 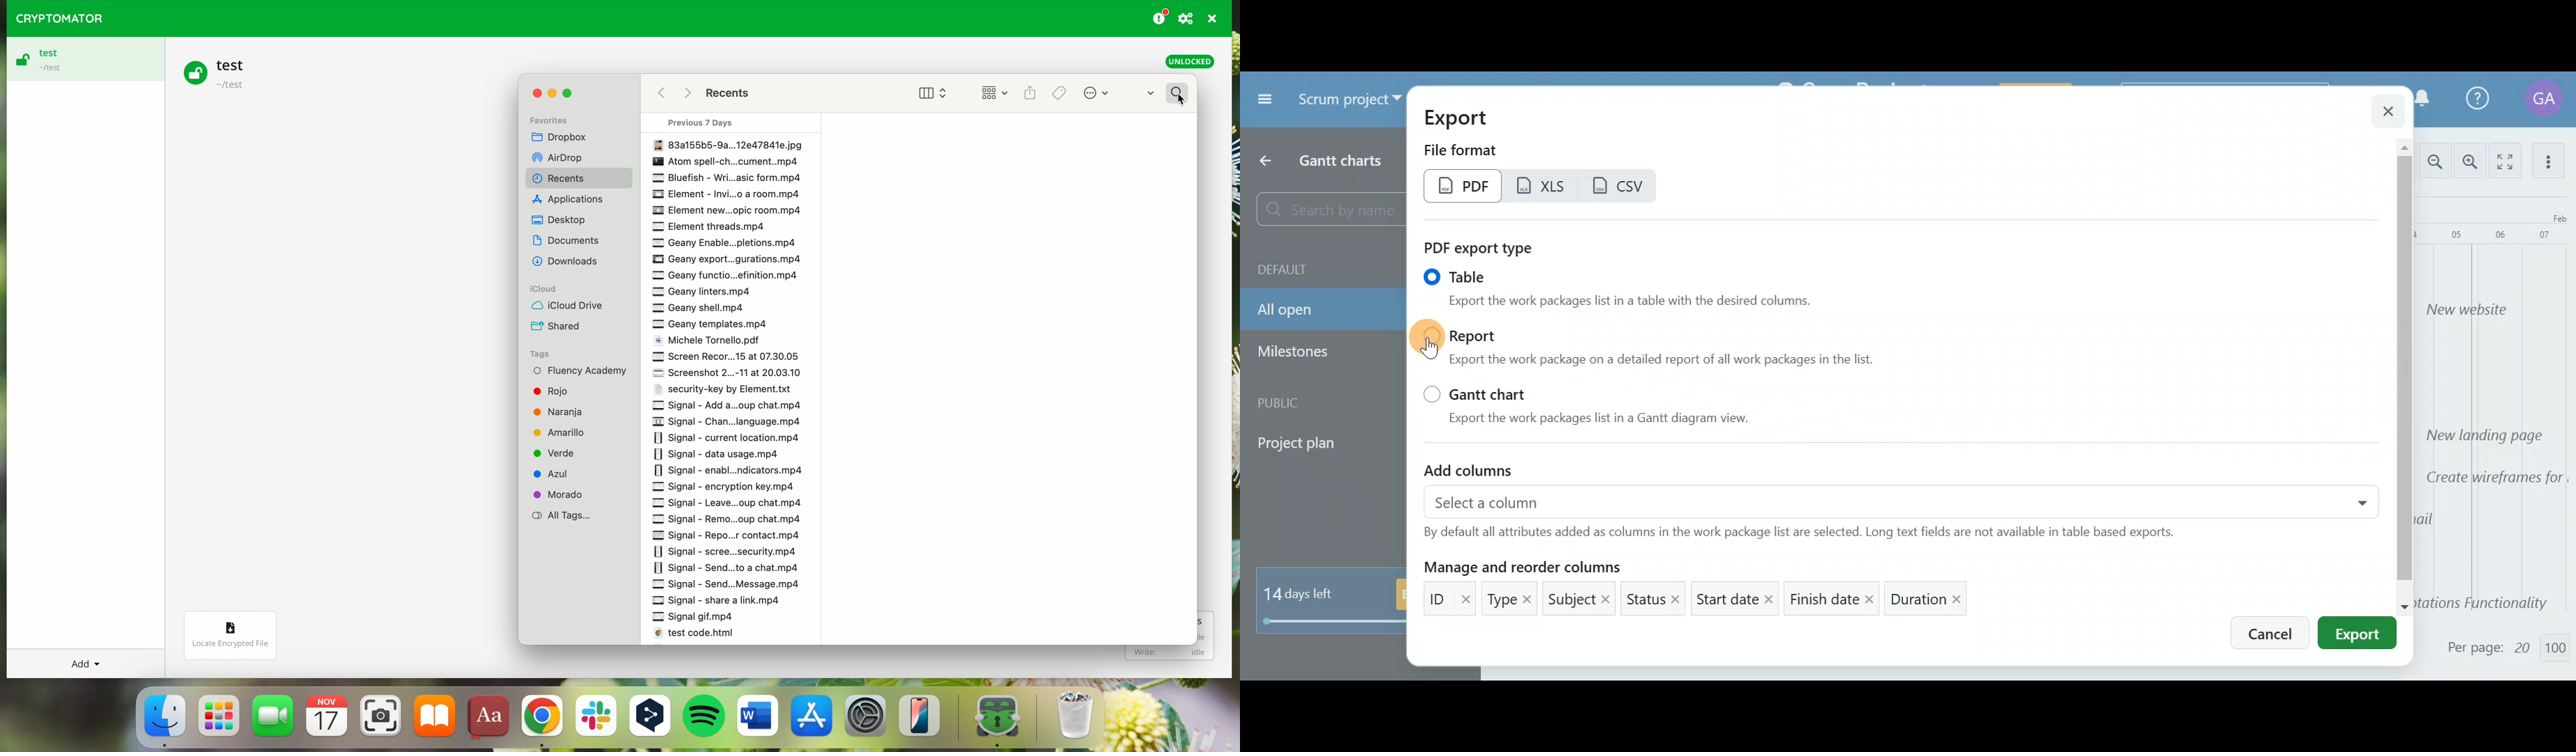 I want to click on Cancel, so click(x=2273, y=631).